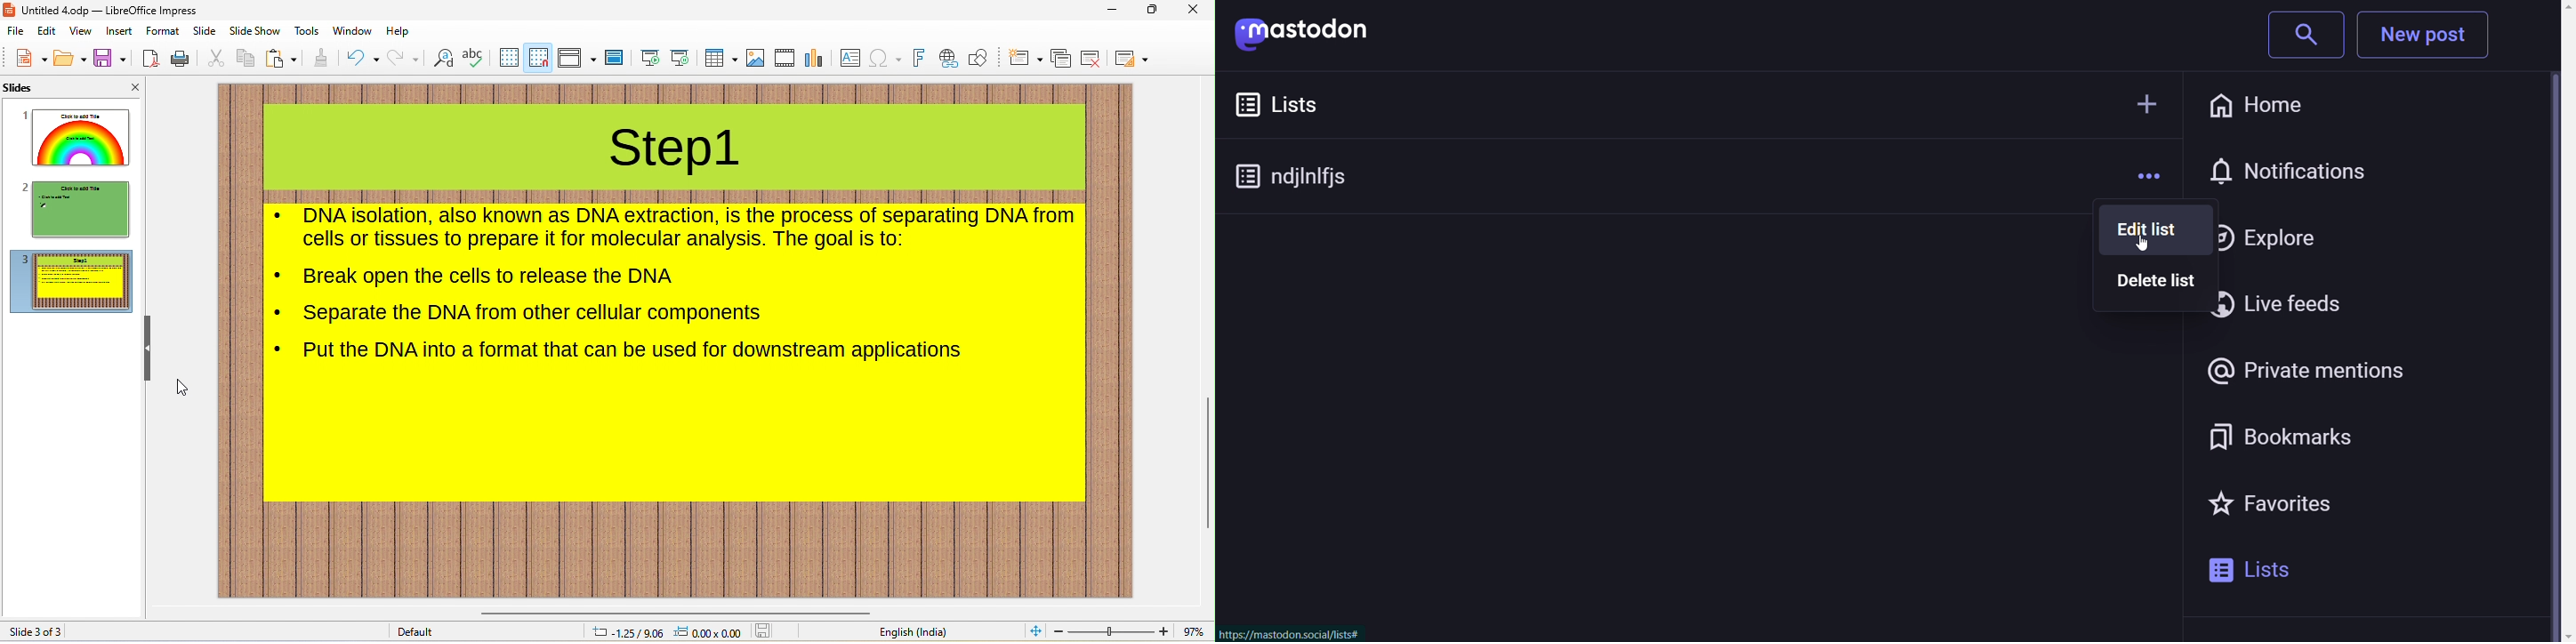 The height and width of the screenshot is (644, 2576). I want to click on paste, so click(282, 58).